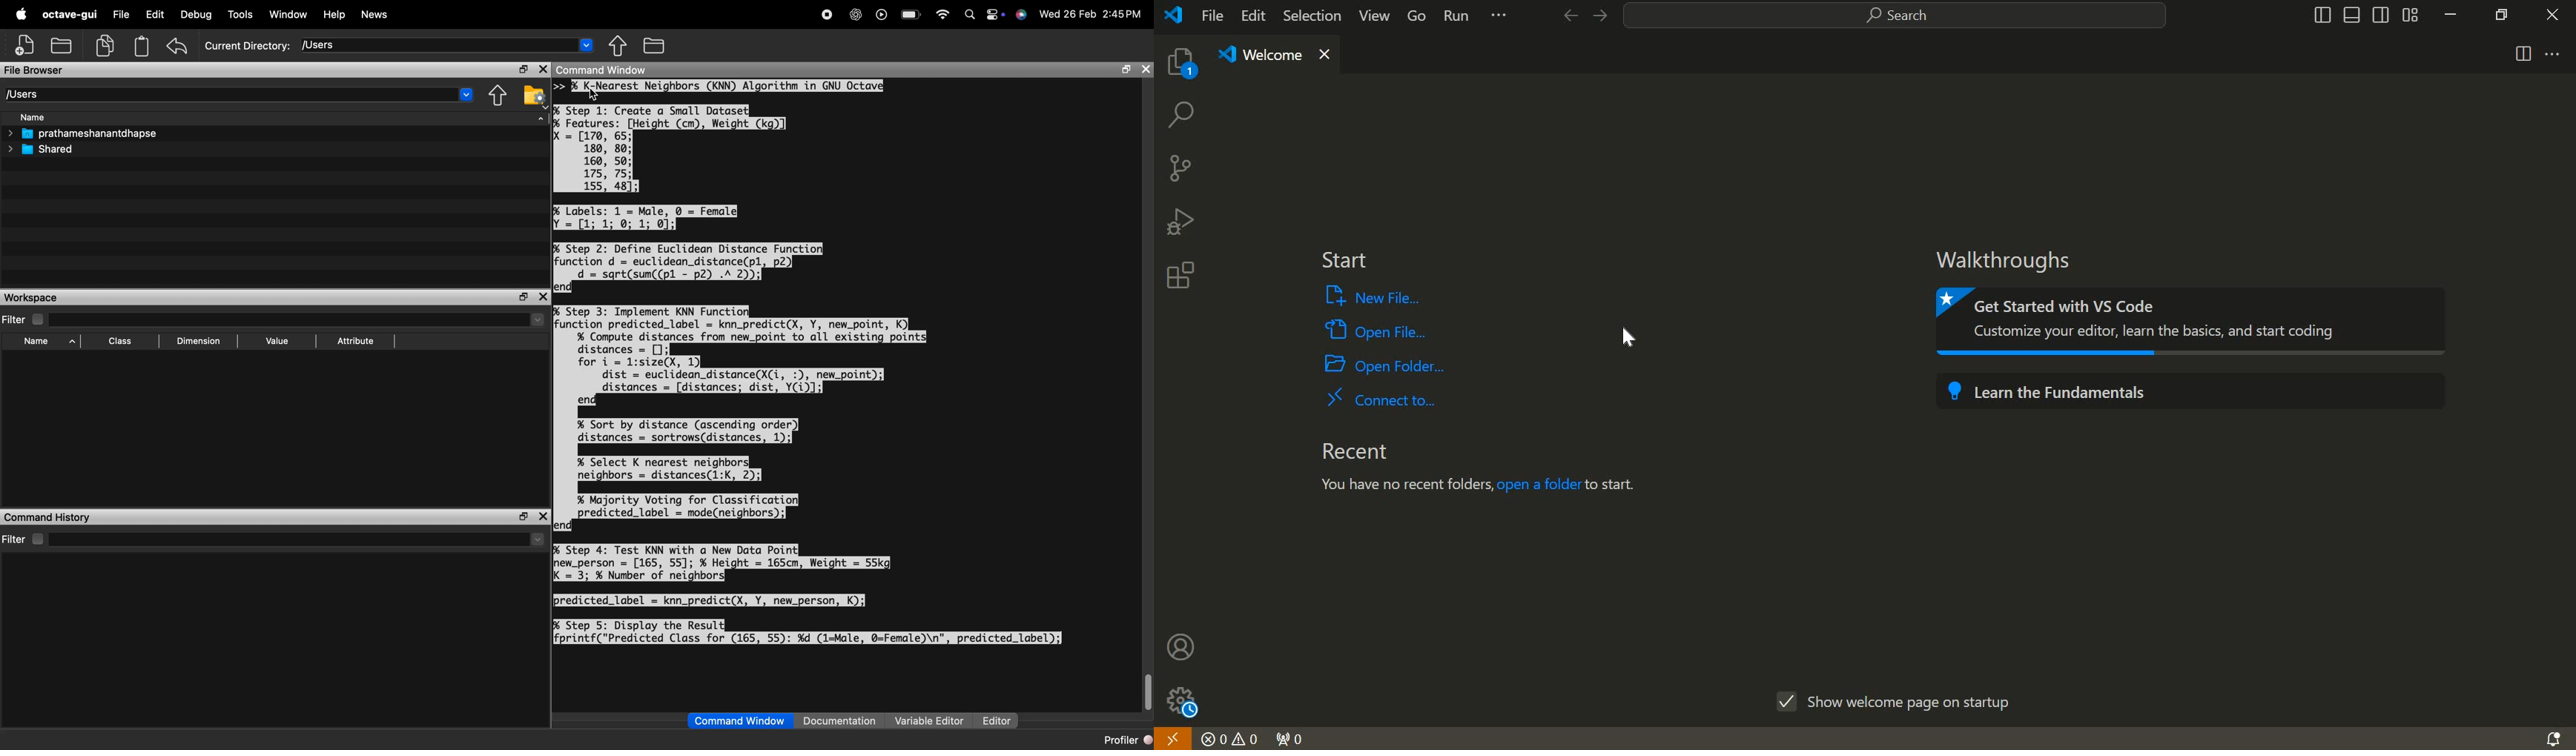  I want to click on no problems, so click(1230, 739).